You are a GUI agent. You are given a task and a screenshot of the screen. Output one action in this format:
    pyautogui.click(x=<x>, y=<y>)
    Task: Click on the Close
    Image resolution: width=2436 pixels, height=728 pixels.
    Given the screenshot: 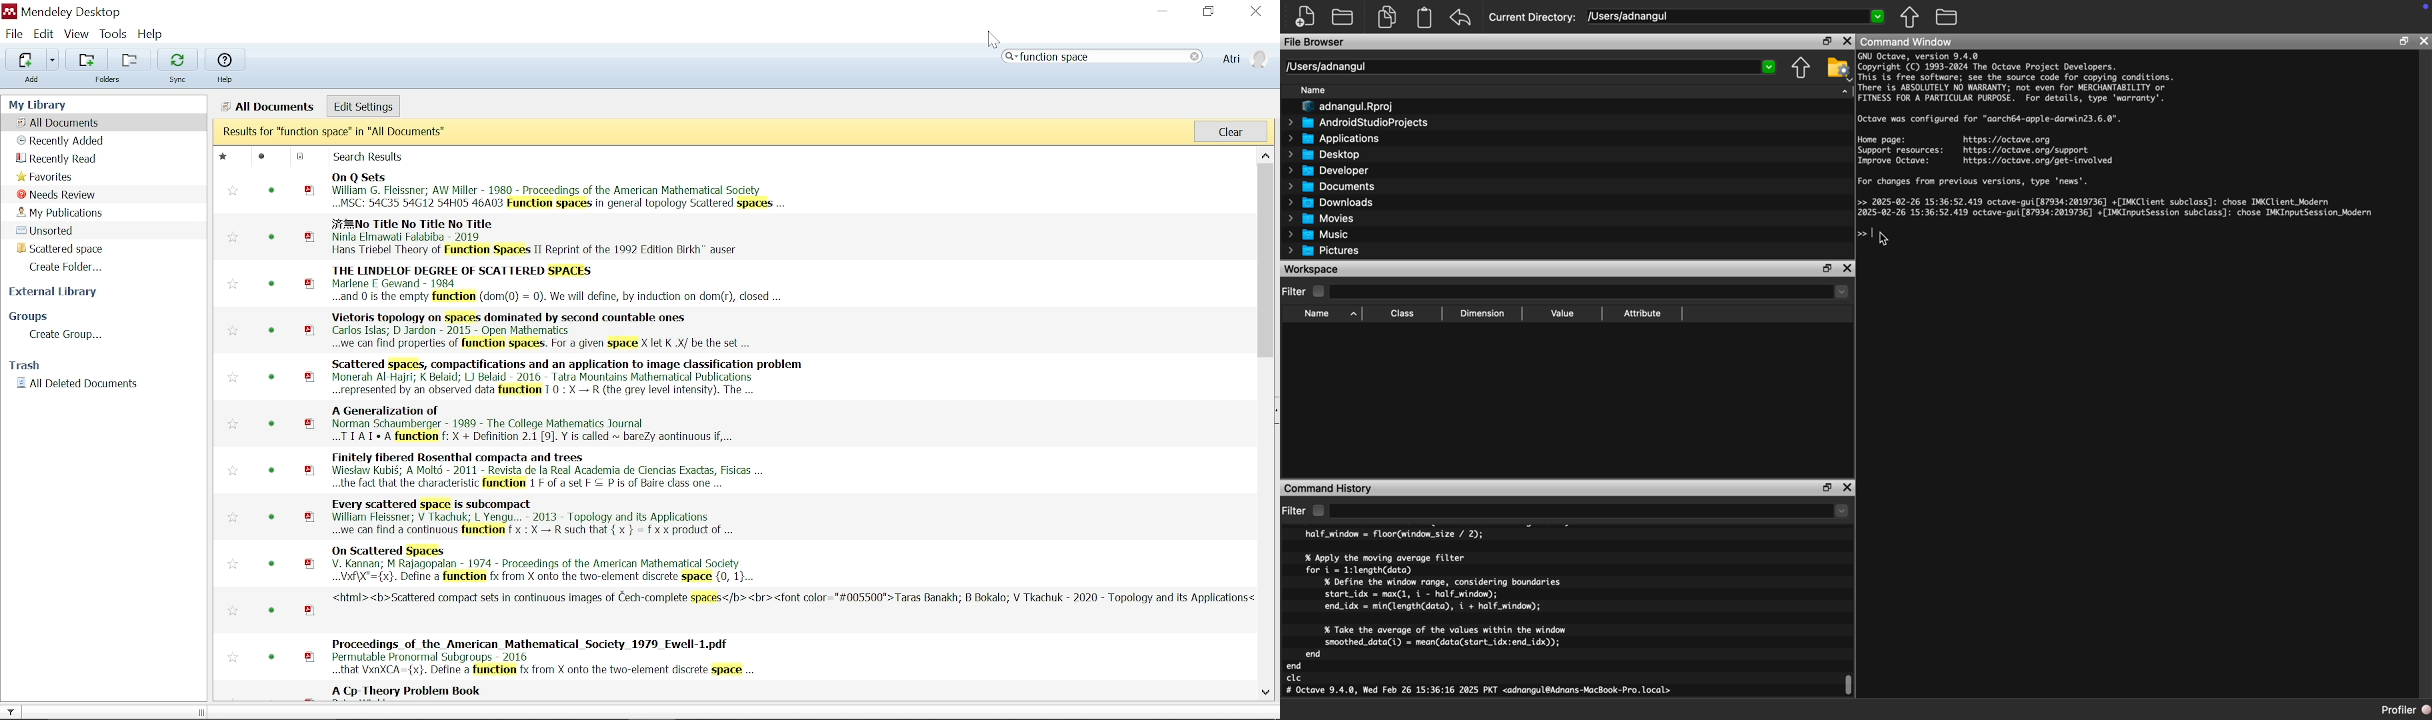 What is the action you would take?
    pyautogui.click(x=1848, y=268)
    